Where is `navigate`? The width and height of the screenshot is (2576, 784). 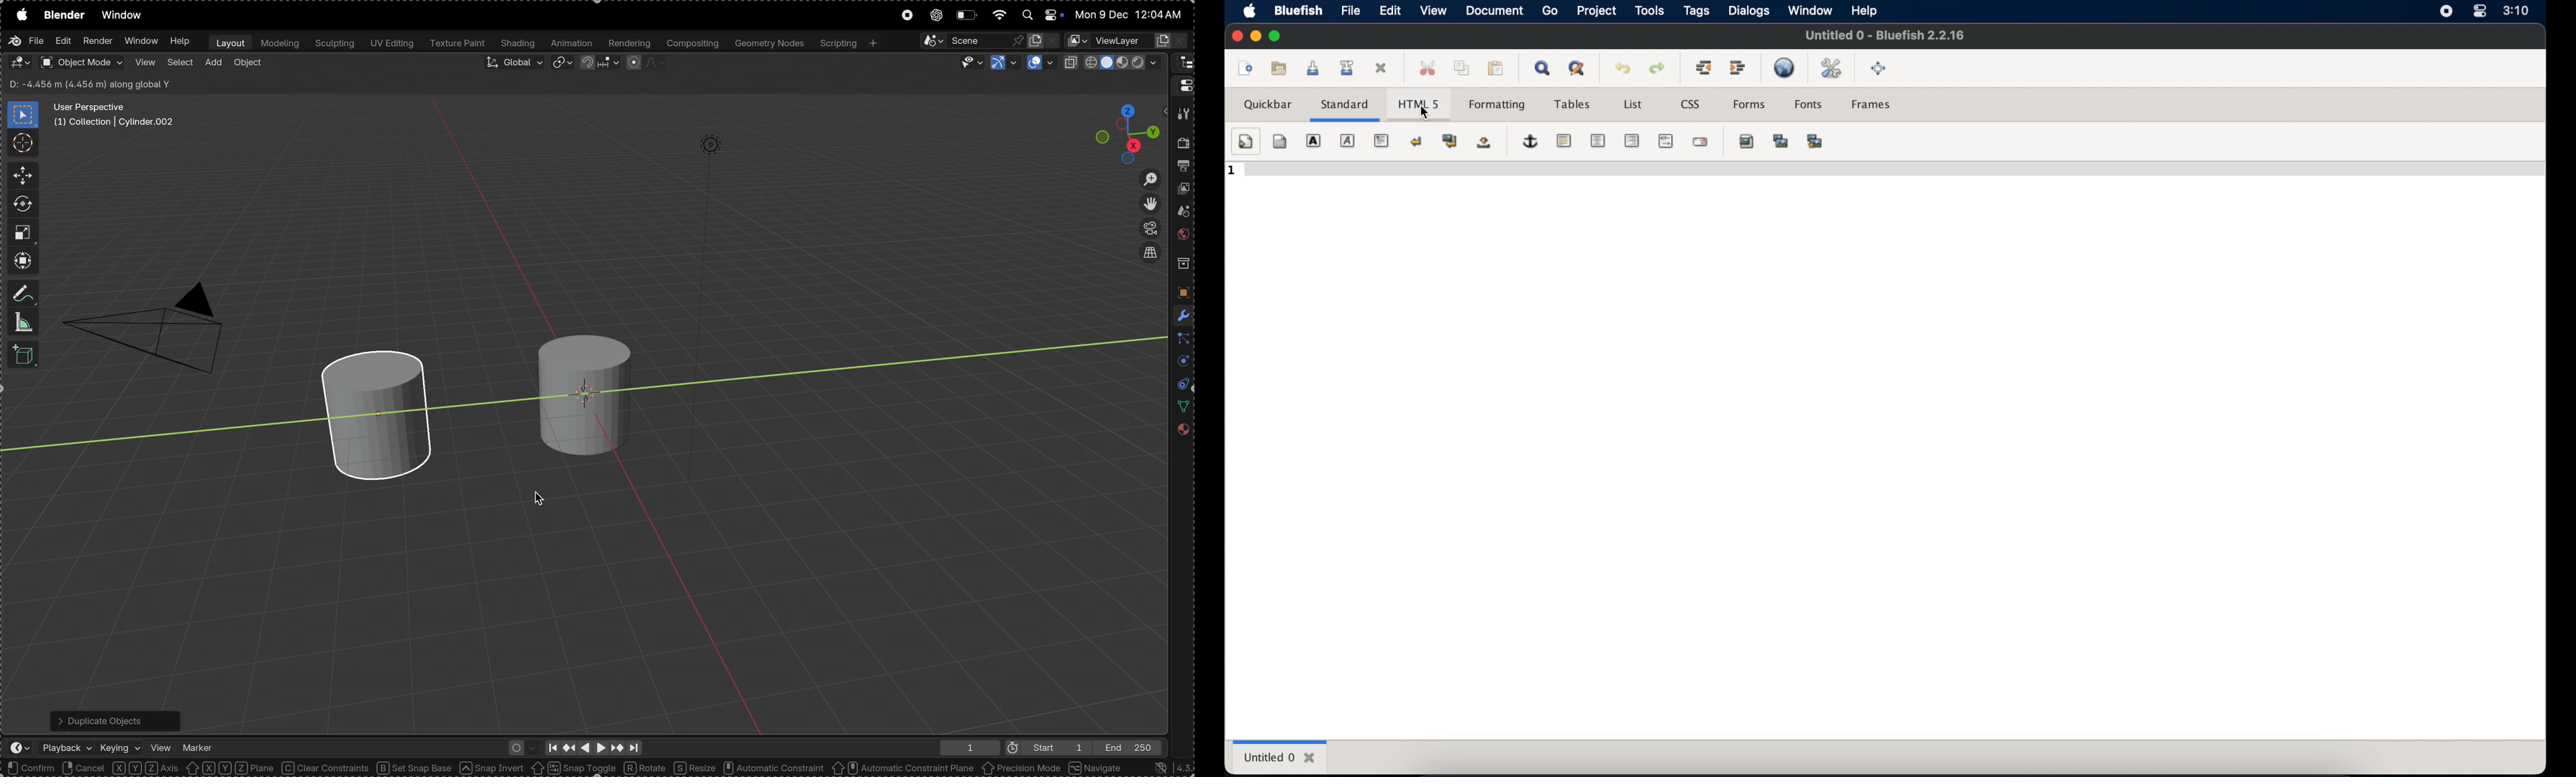
navigate is located at coordinates (1098, 768).